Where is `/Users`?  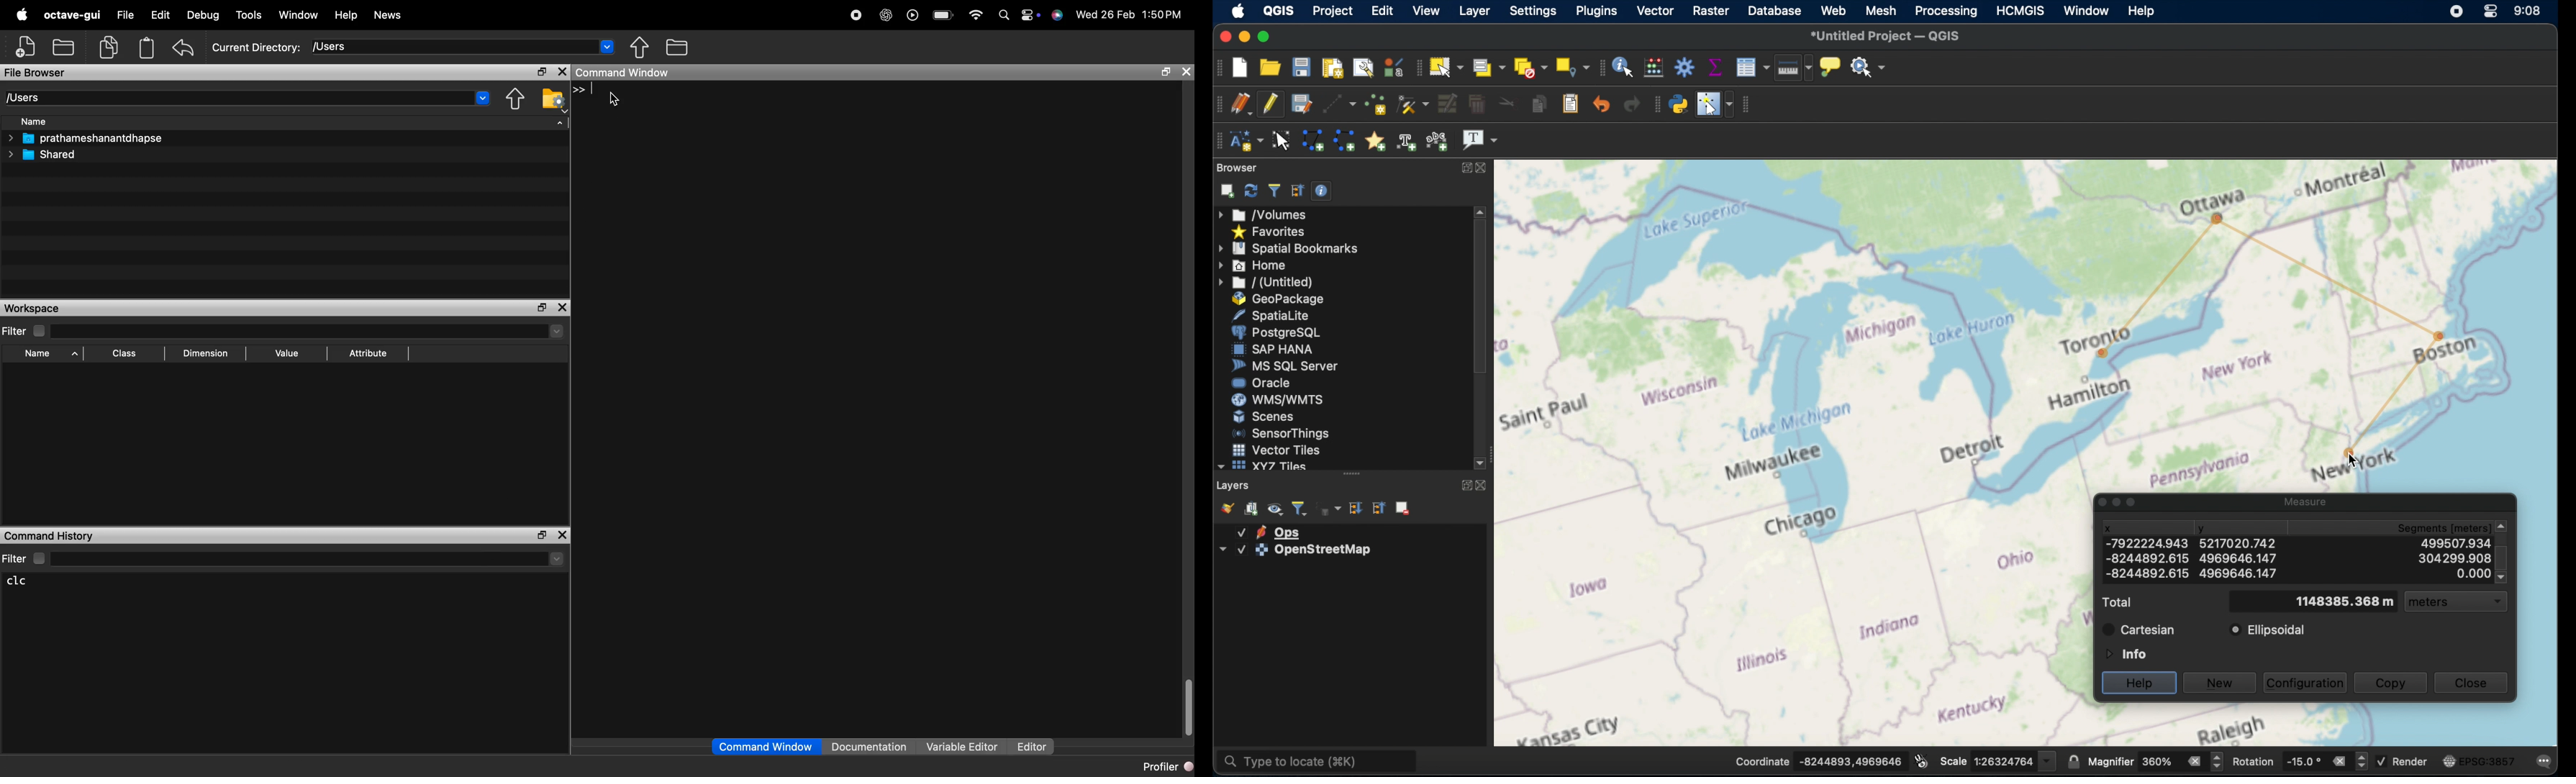
/Users is located at coordinates (463, 46).